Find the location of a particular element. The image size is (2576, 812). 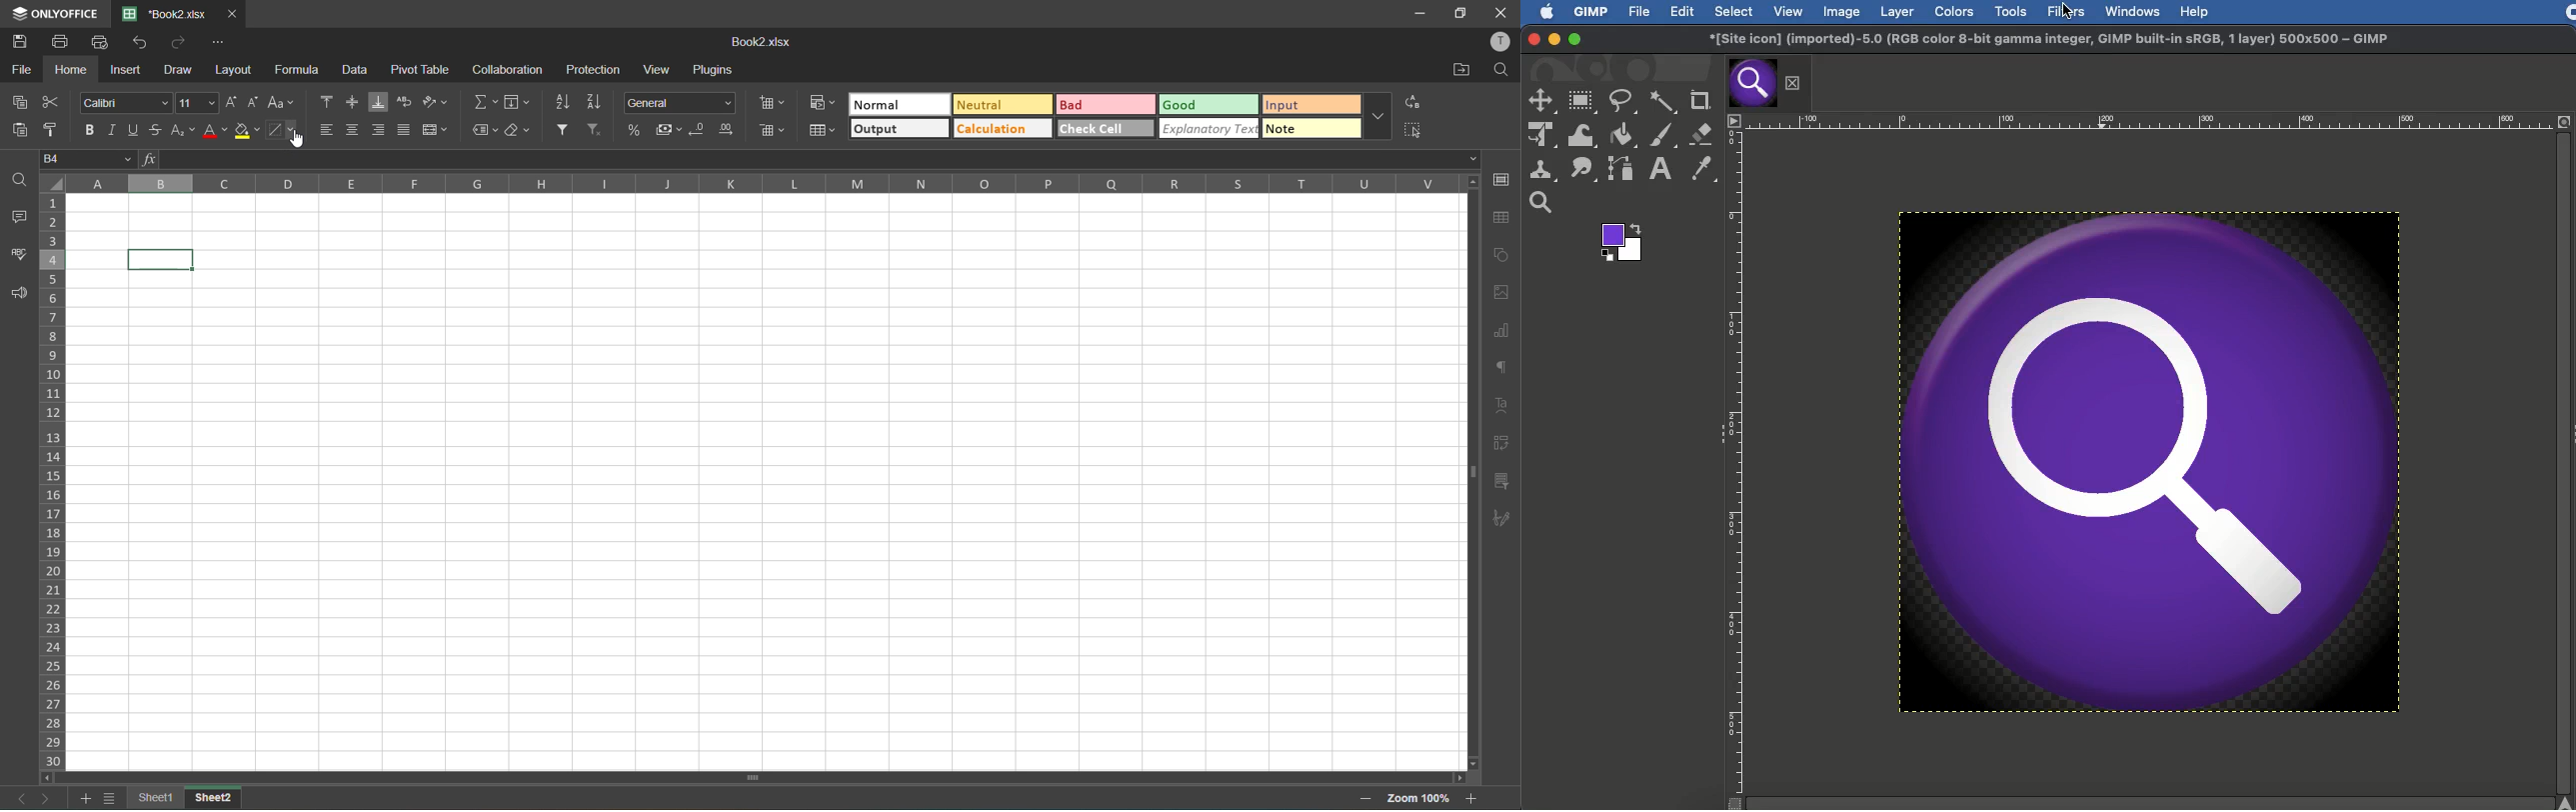

number format is located at coordinates (682, 105).